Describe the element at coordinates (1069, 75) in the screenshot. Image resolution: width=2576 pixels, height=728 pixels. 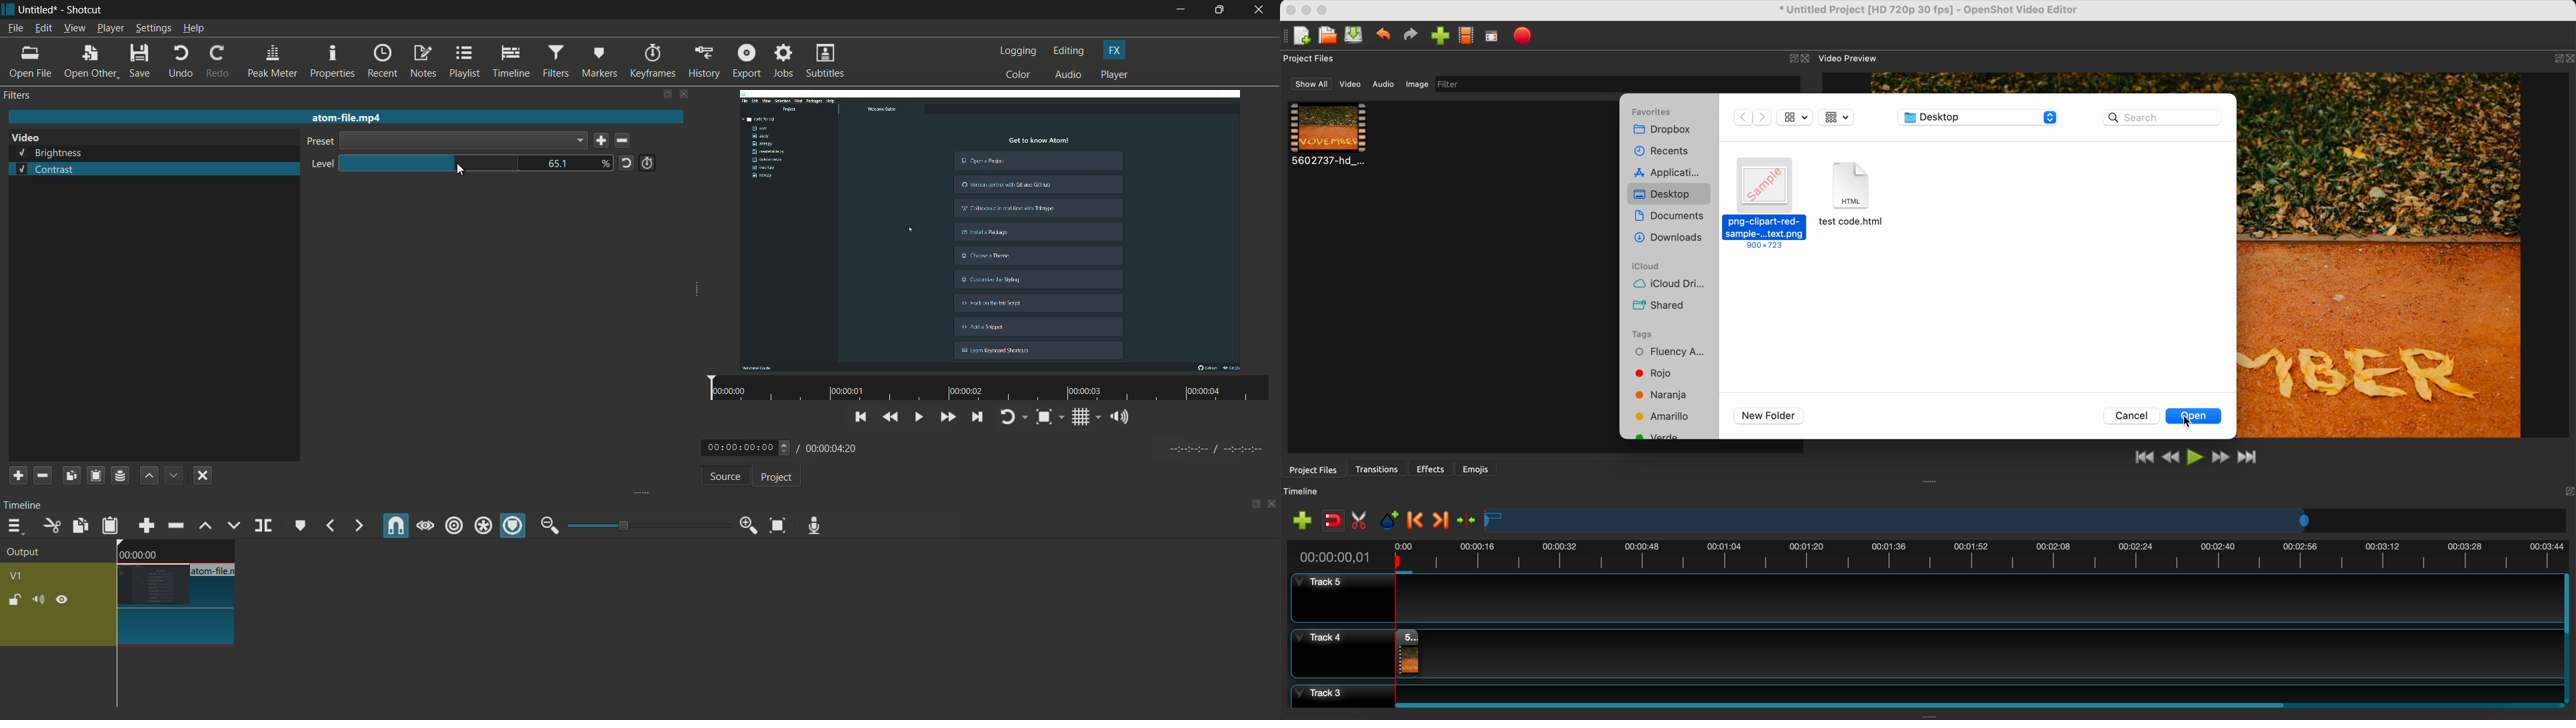
I see `audio` at that location.